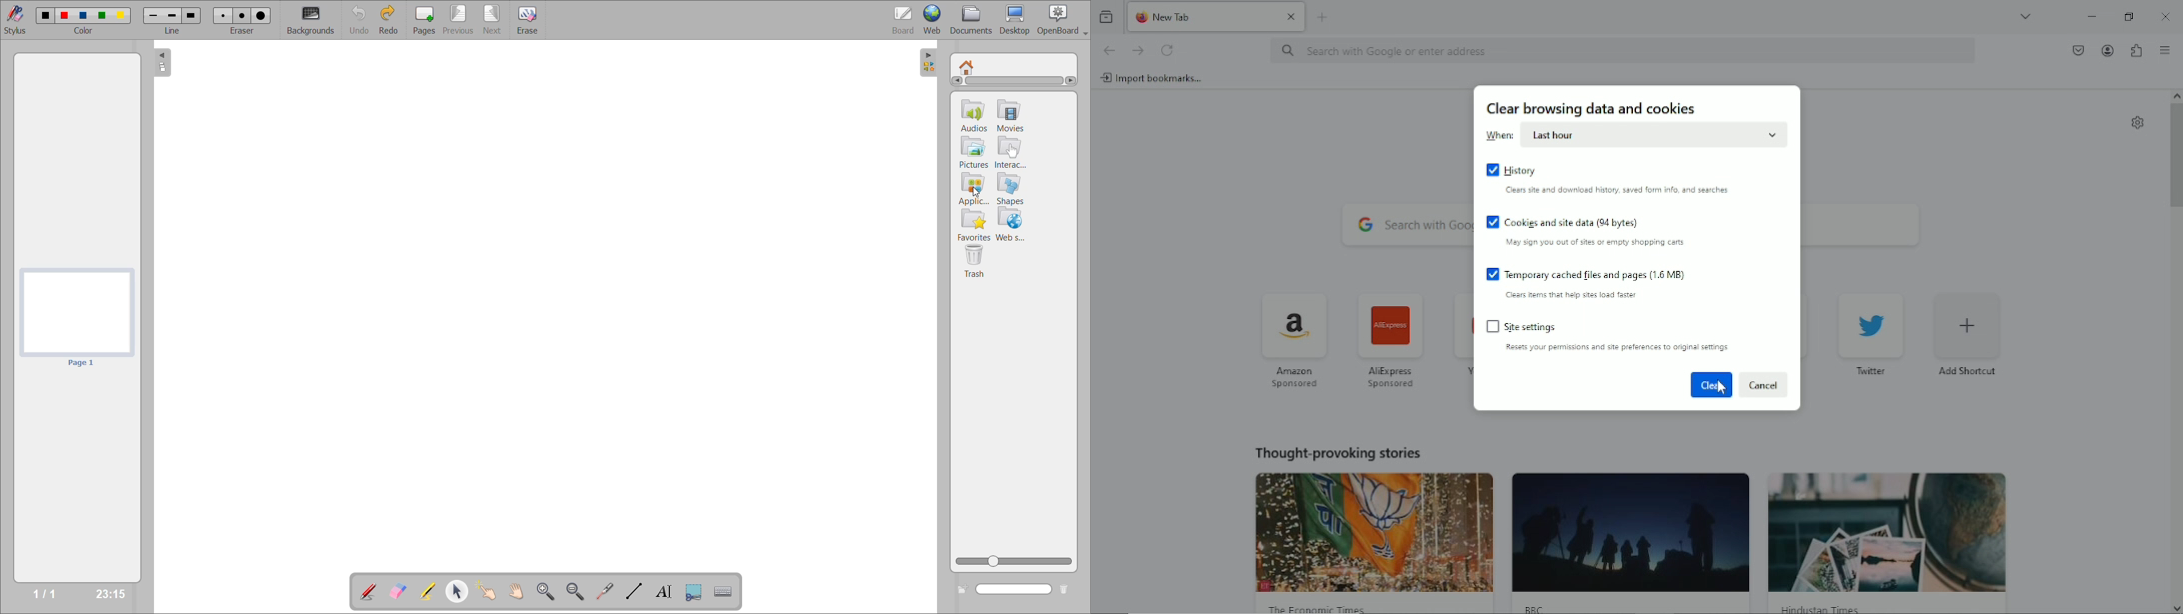 This screenshot has width=2184, height=616. What do you see at coordinates (1512, 170) in the screenshot?
I see `History` at bounding box center [1512, 170].